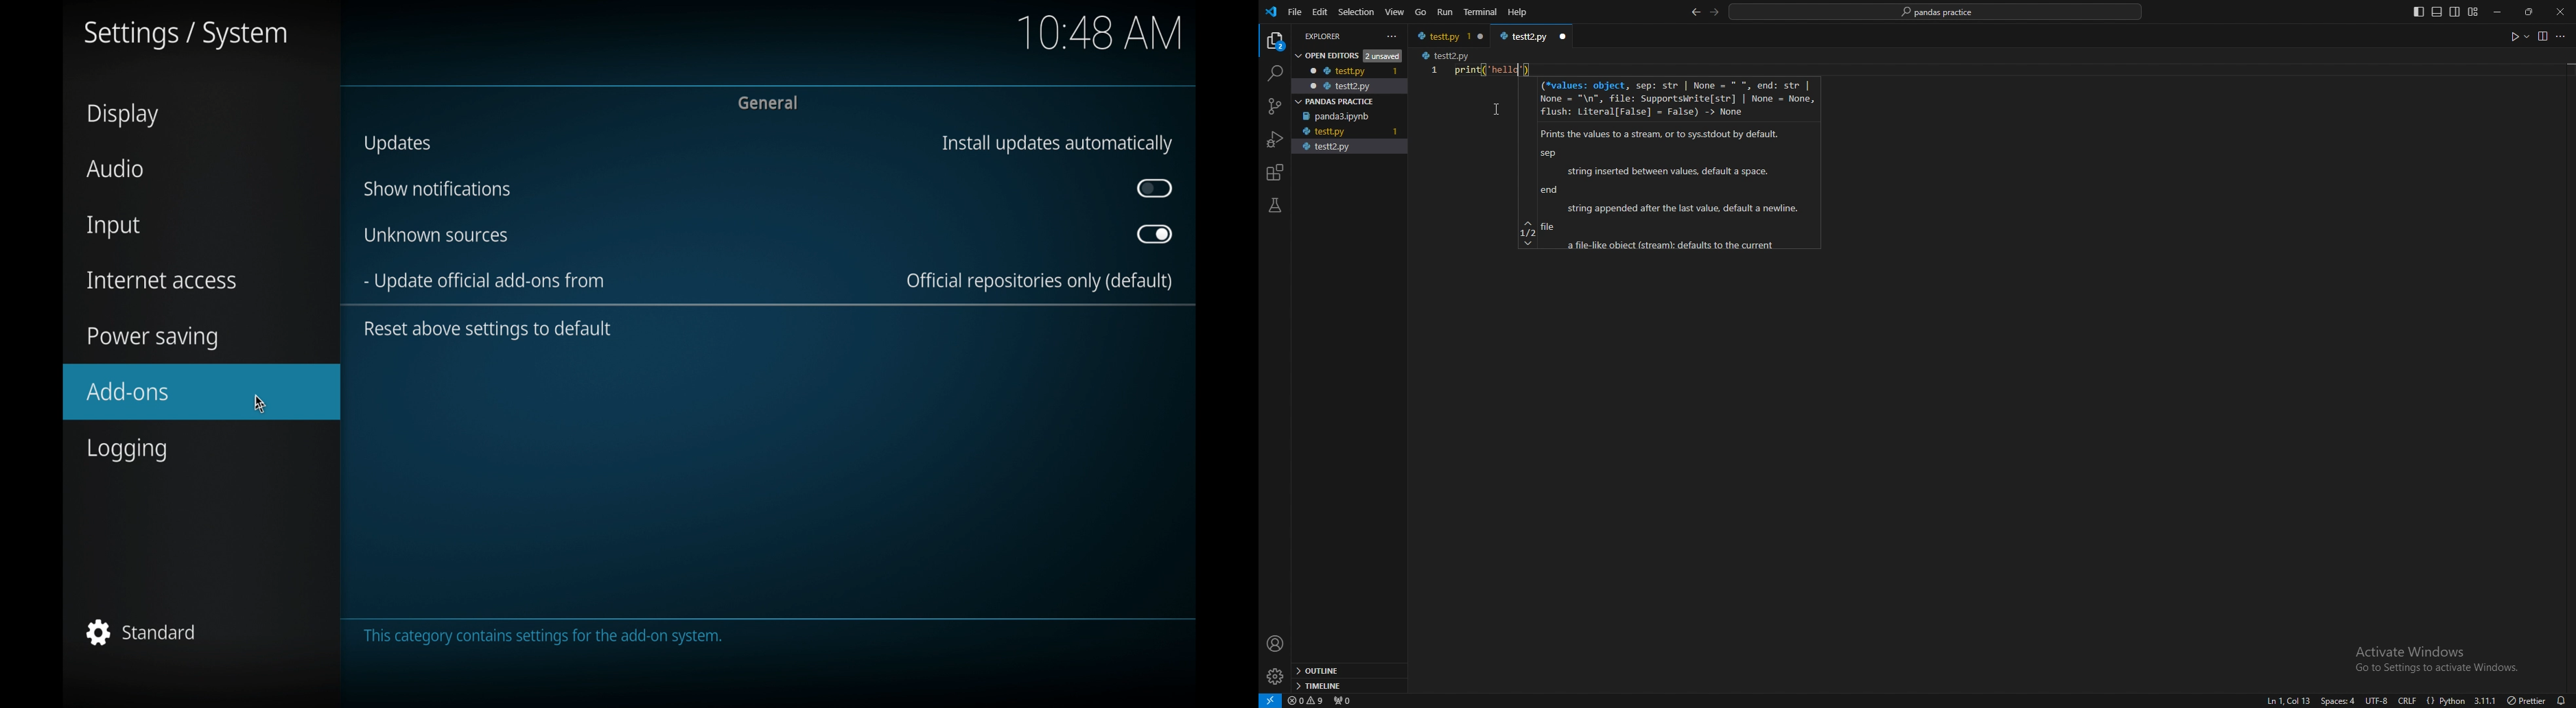 This screenshot has width=2576, height=728. I want to click on audio, so click(114, 169).